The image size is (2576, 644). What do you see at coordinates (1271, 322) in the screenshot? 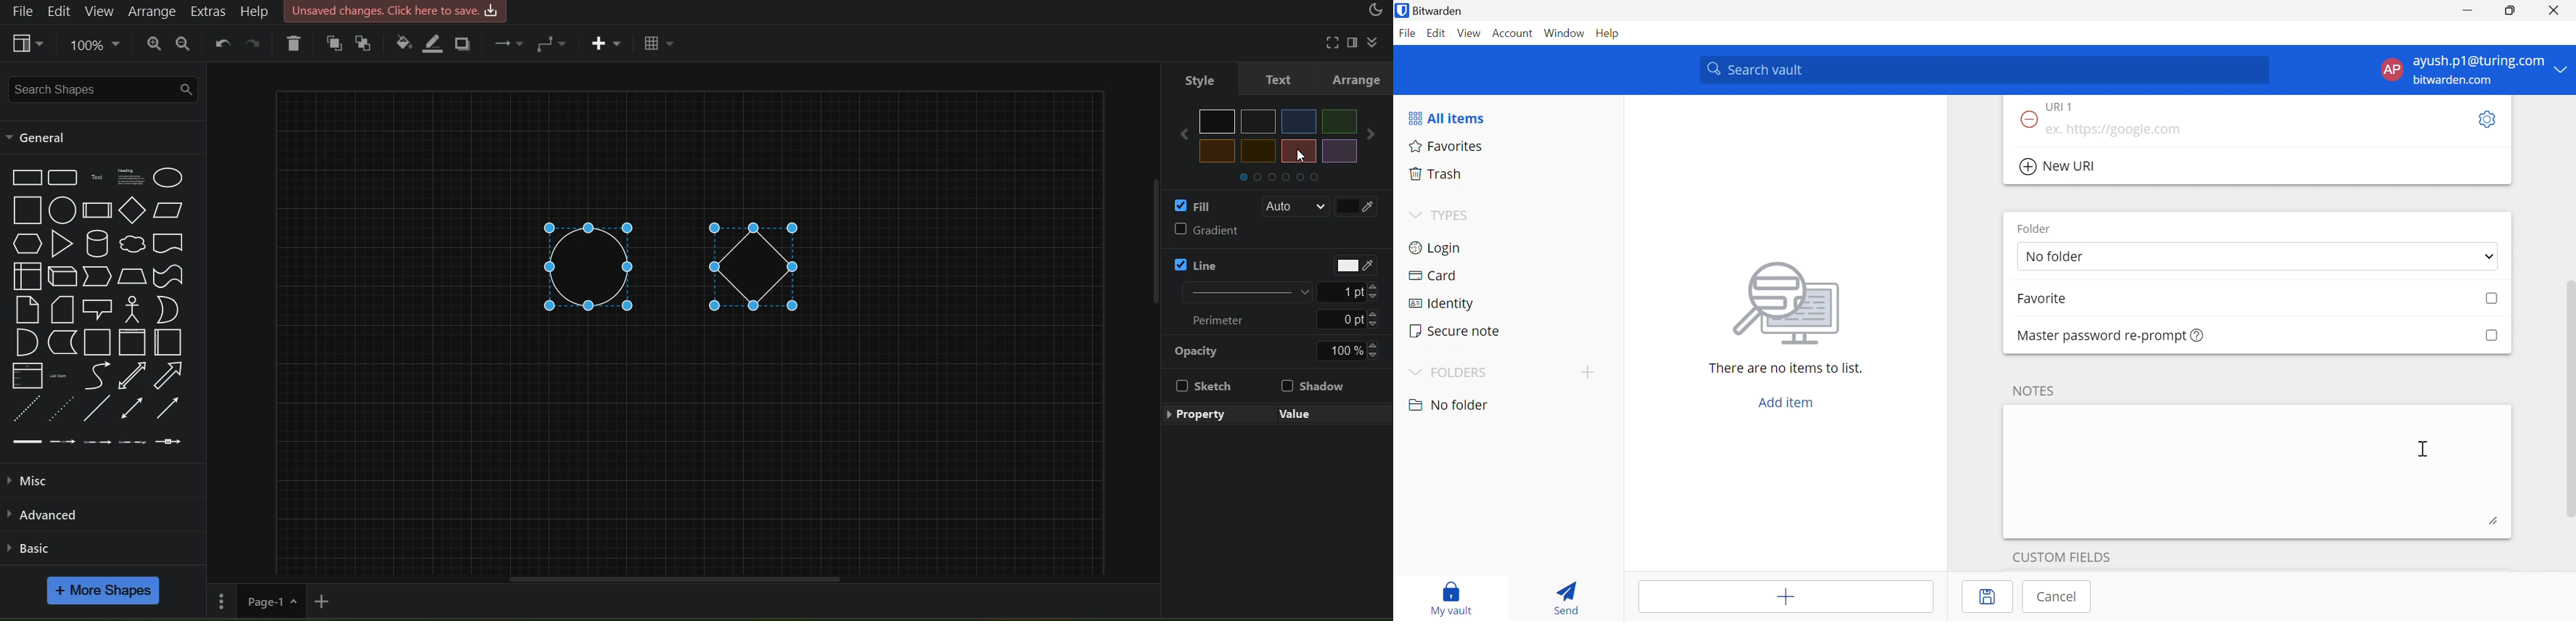
I see `Perimeter` at bounding box center [1271, 322].